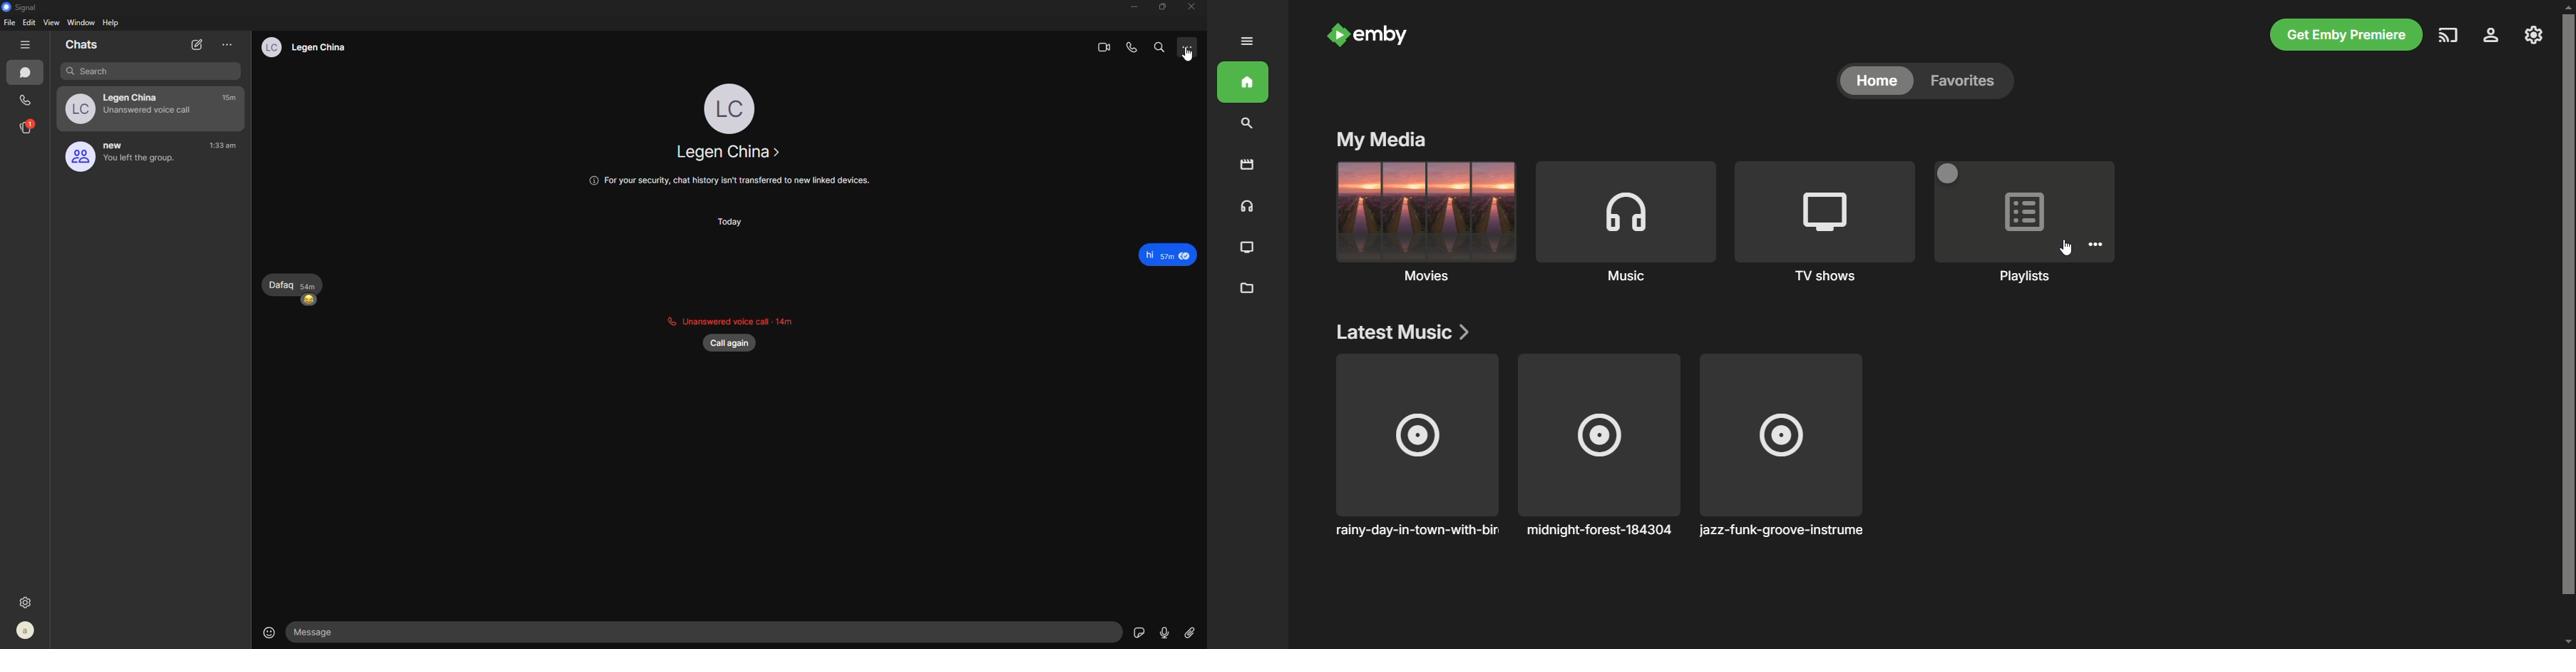  Describe the element at coordinates (1158, 253) in the screenshot. I see `message` at that location.